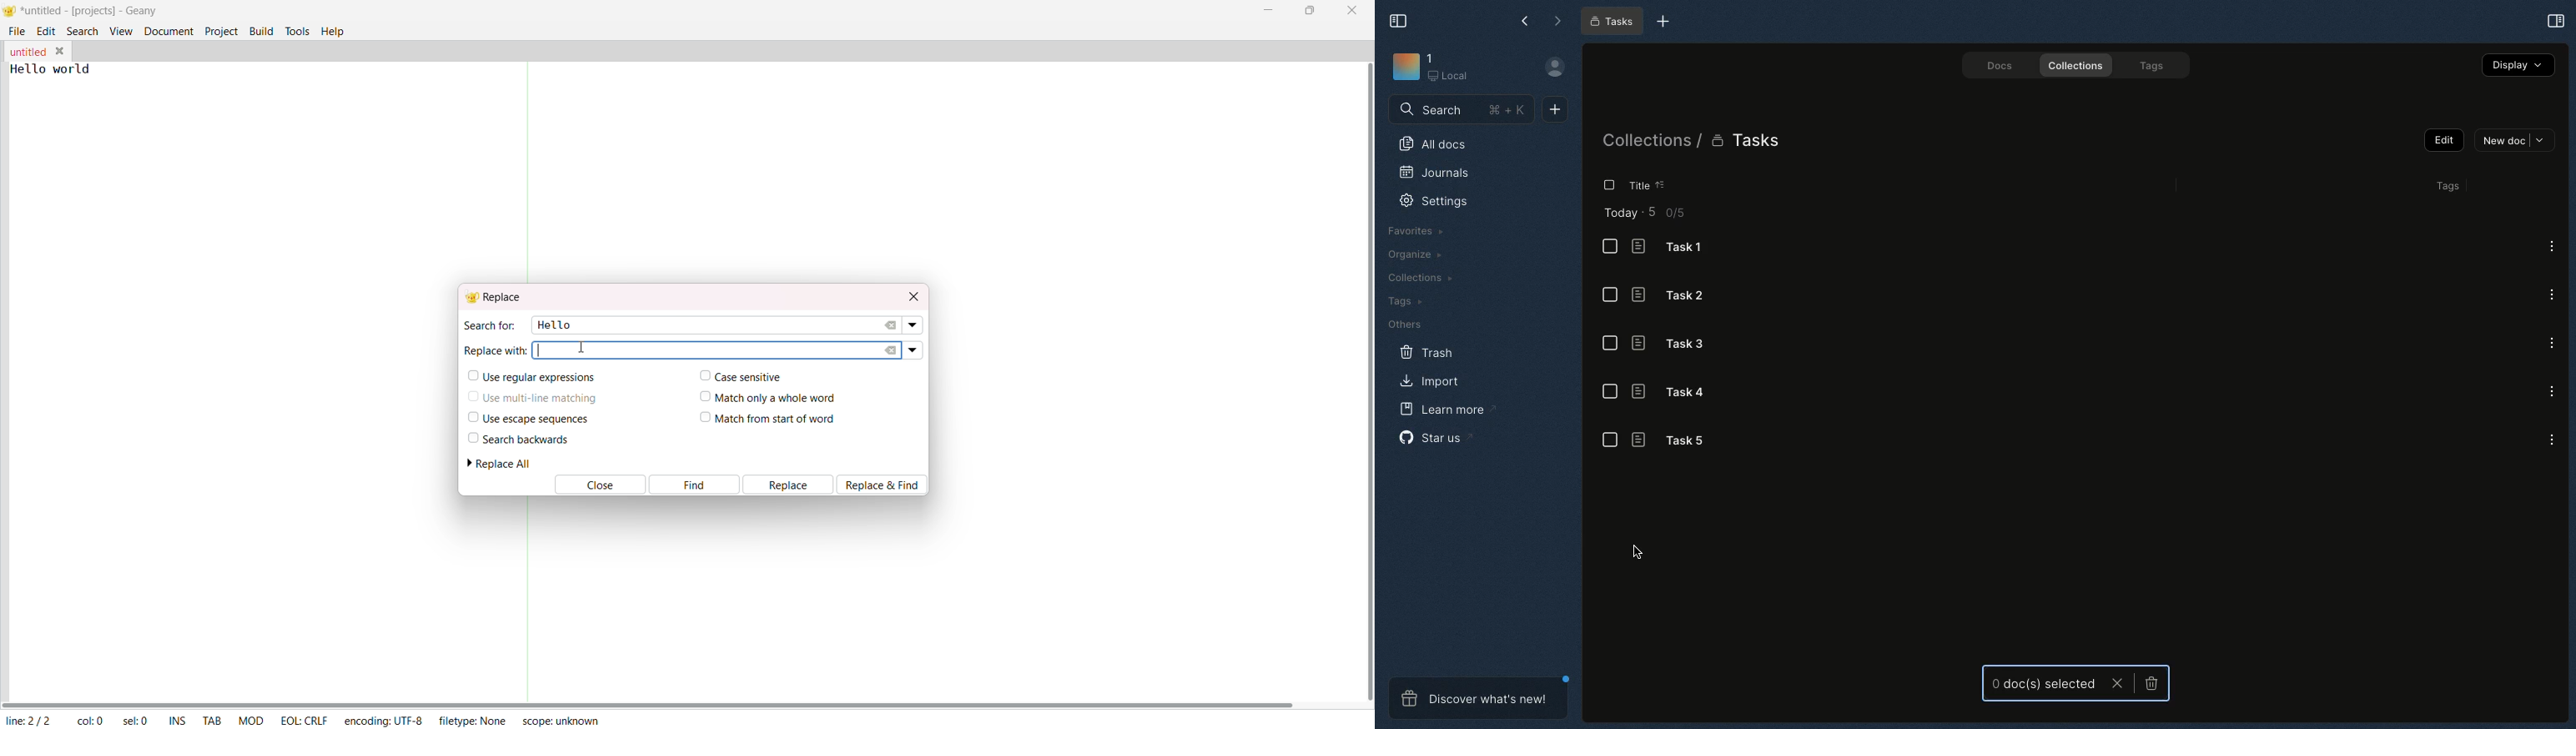 The height and width of the screenshot is (756, 2576). Describe the element at coordinates (1675, 344) in the screenshot. I see `Task 3` at that location.